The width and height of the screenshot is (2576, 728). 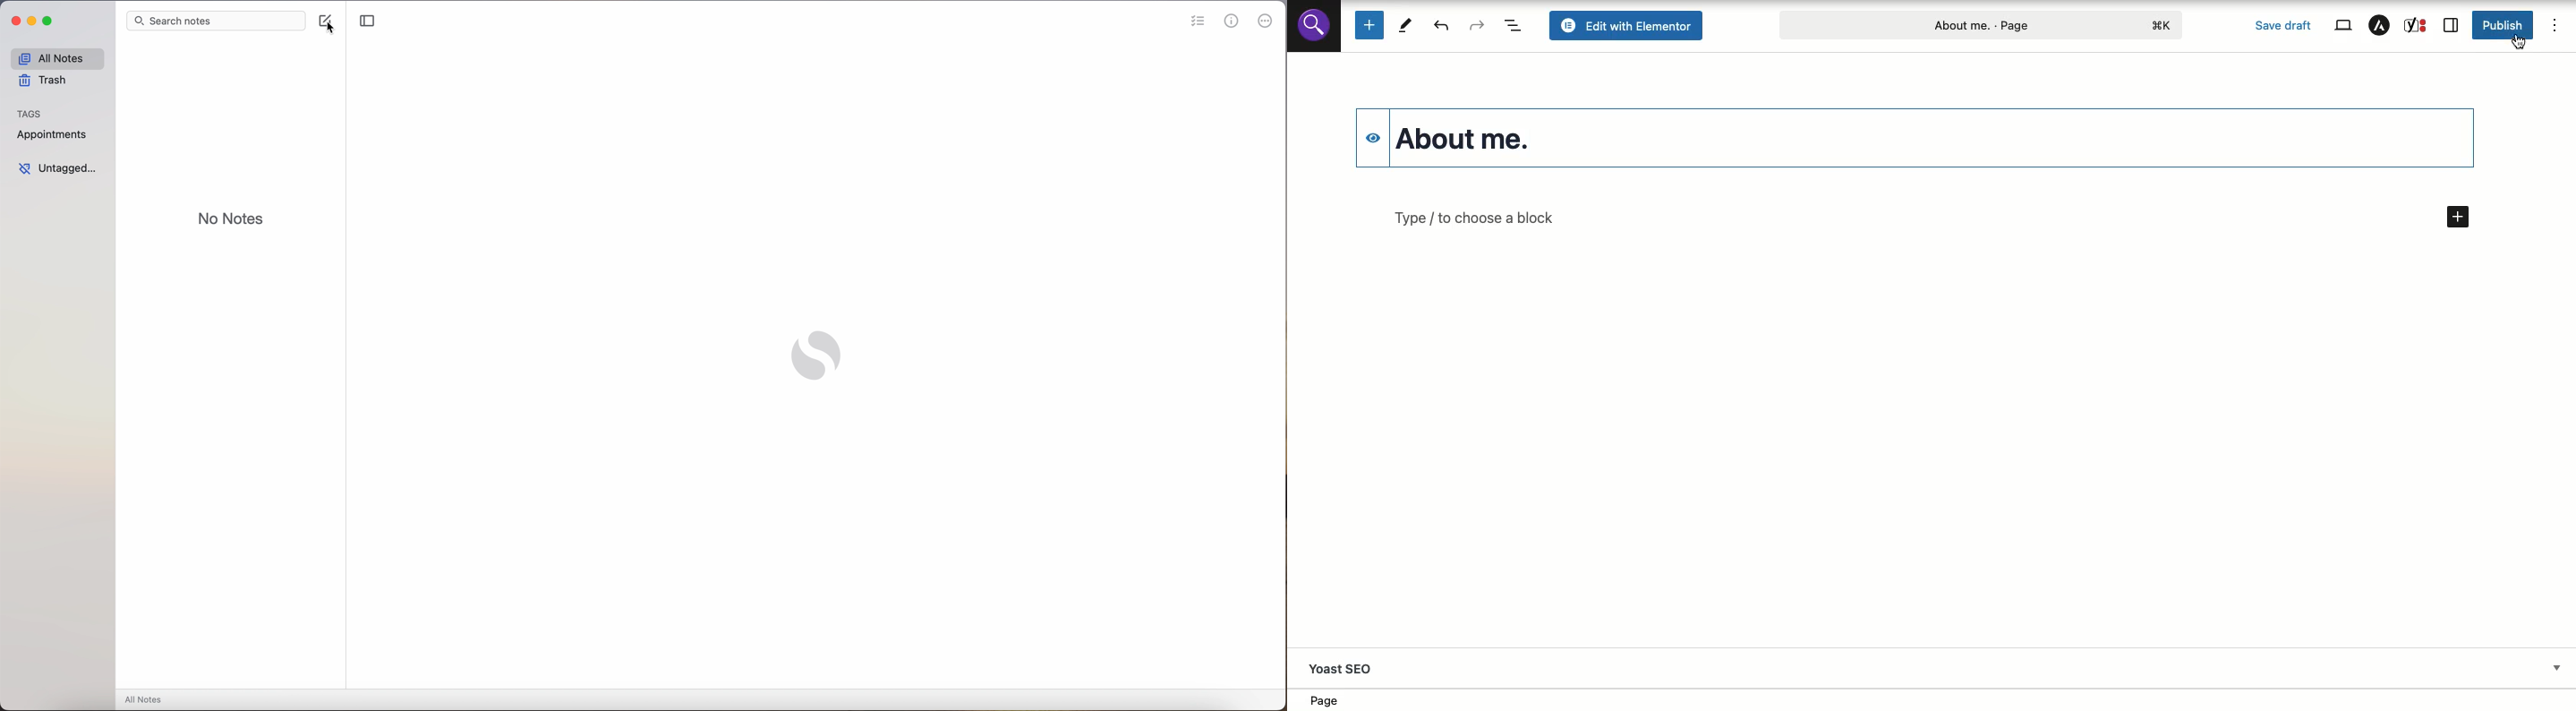 What do you see at coordinates (2521, 44) in the screenshot?
I see `Cursor` at bounding box center [2521, 44].